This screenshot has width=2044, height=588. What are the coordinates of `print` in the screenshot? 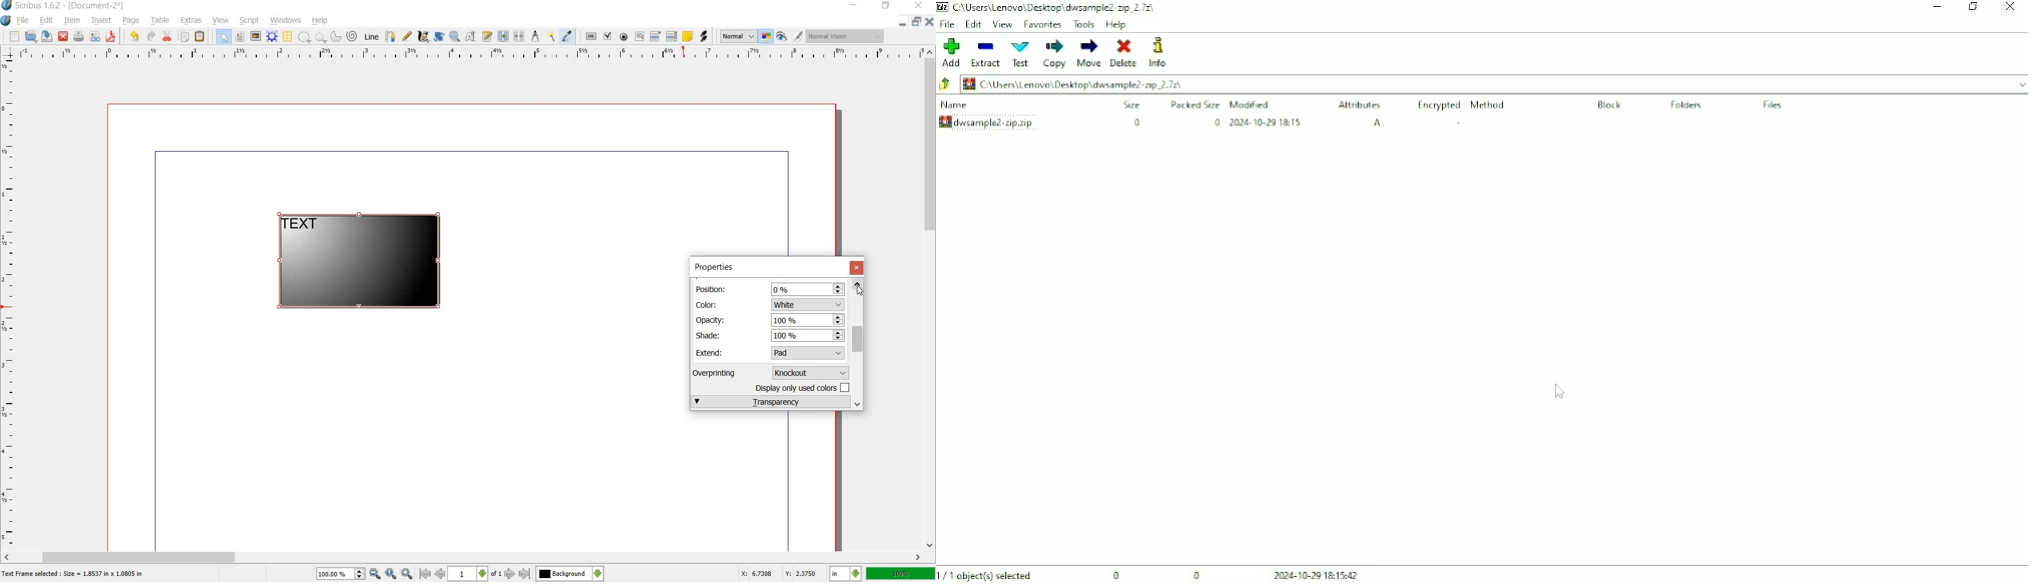 It's located at (79, 37).